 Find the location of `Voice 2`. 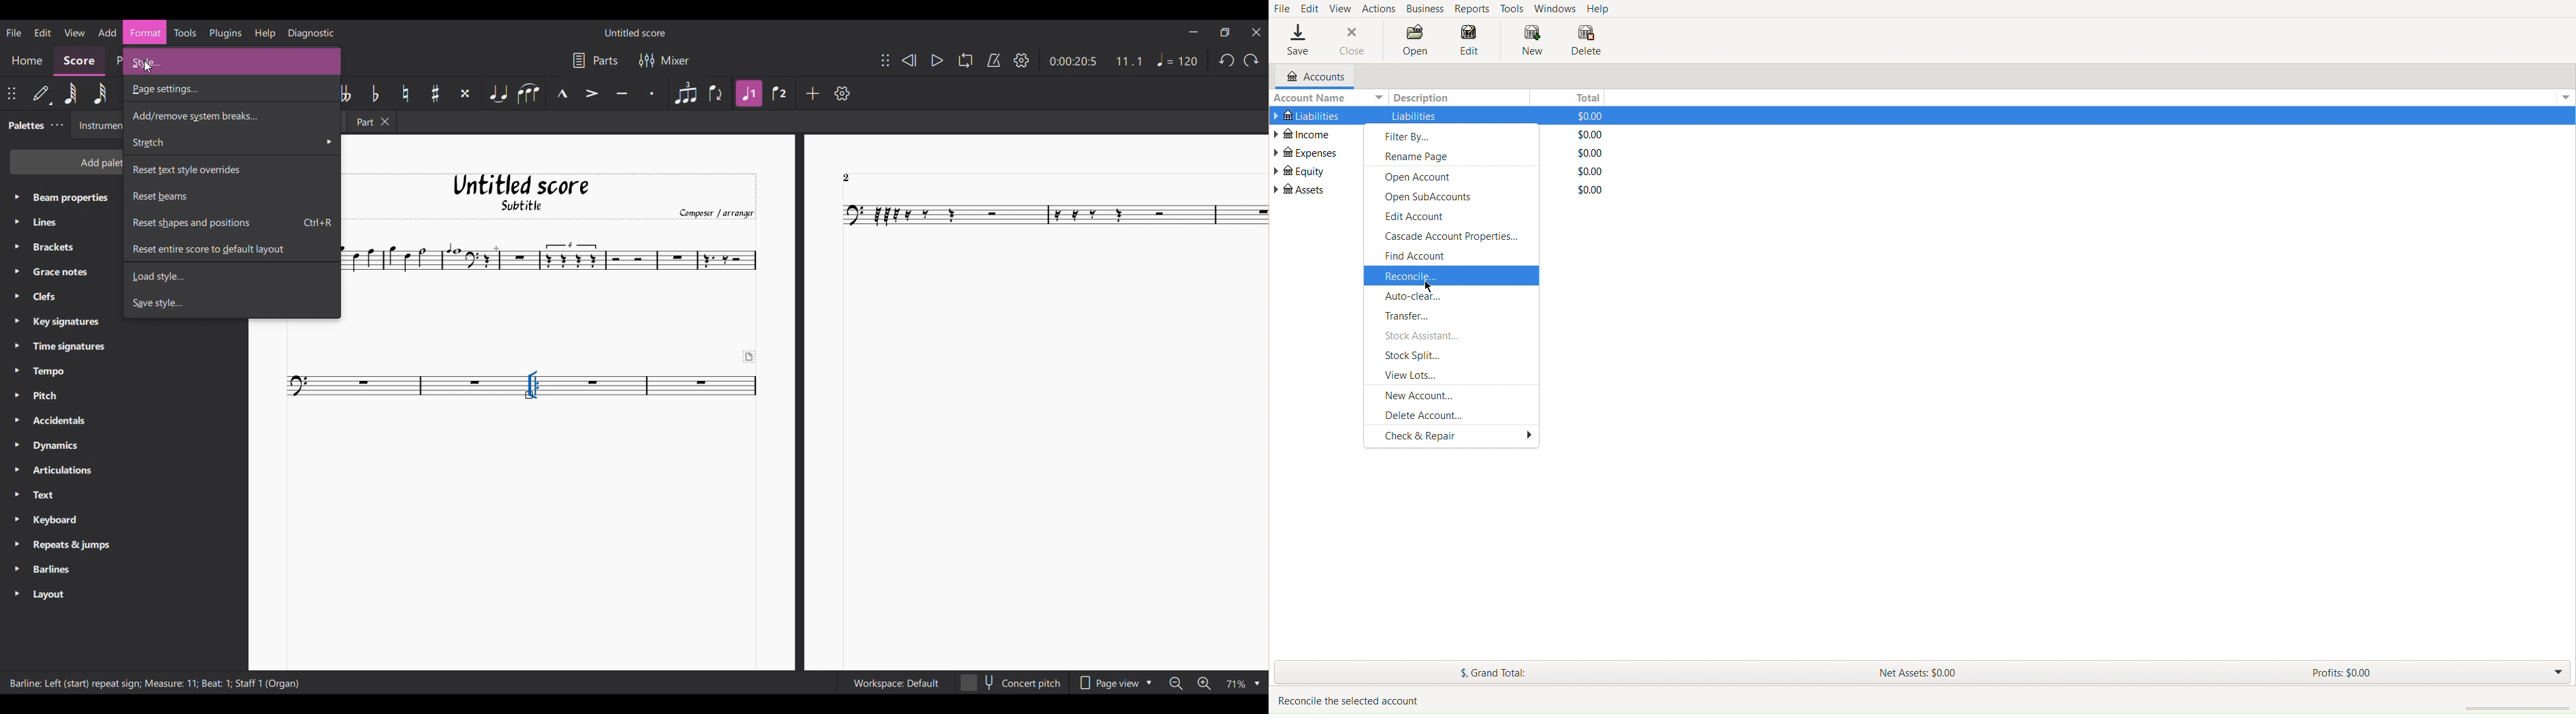

Voice 2 is located at coordinates (780, 93).